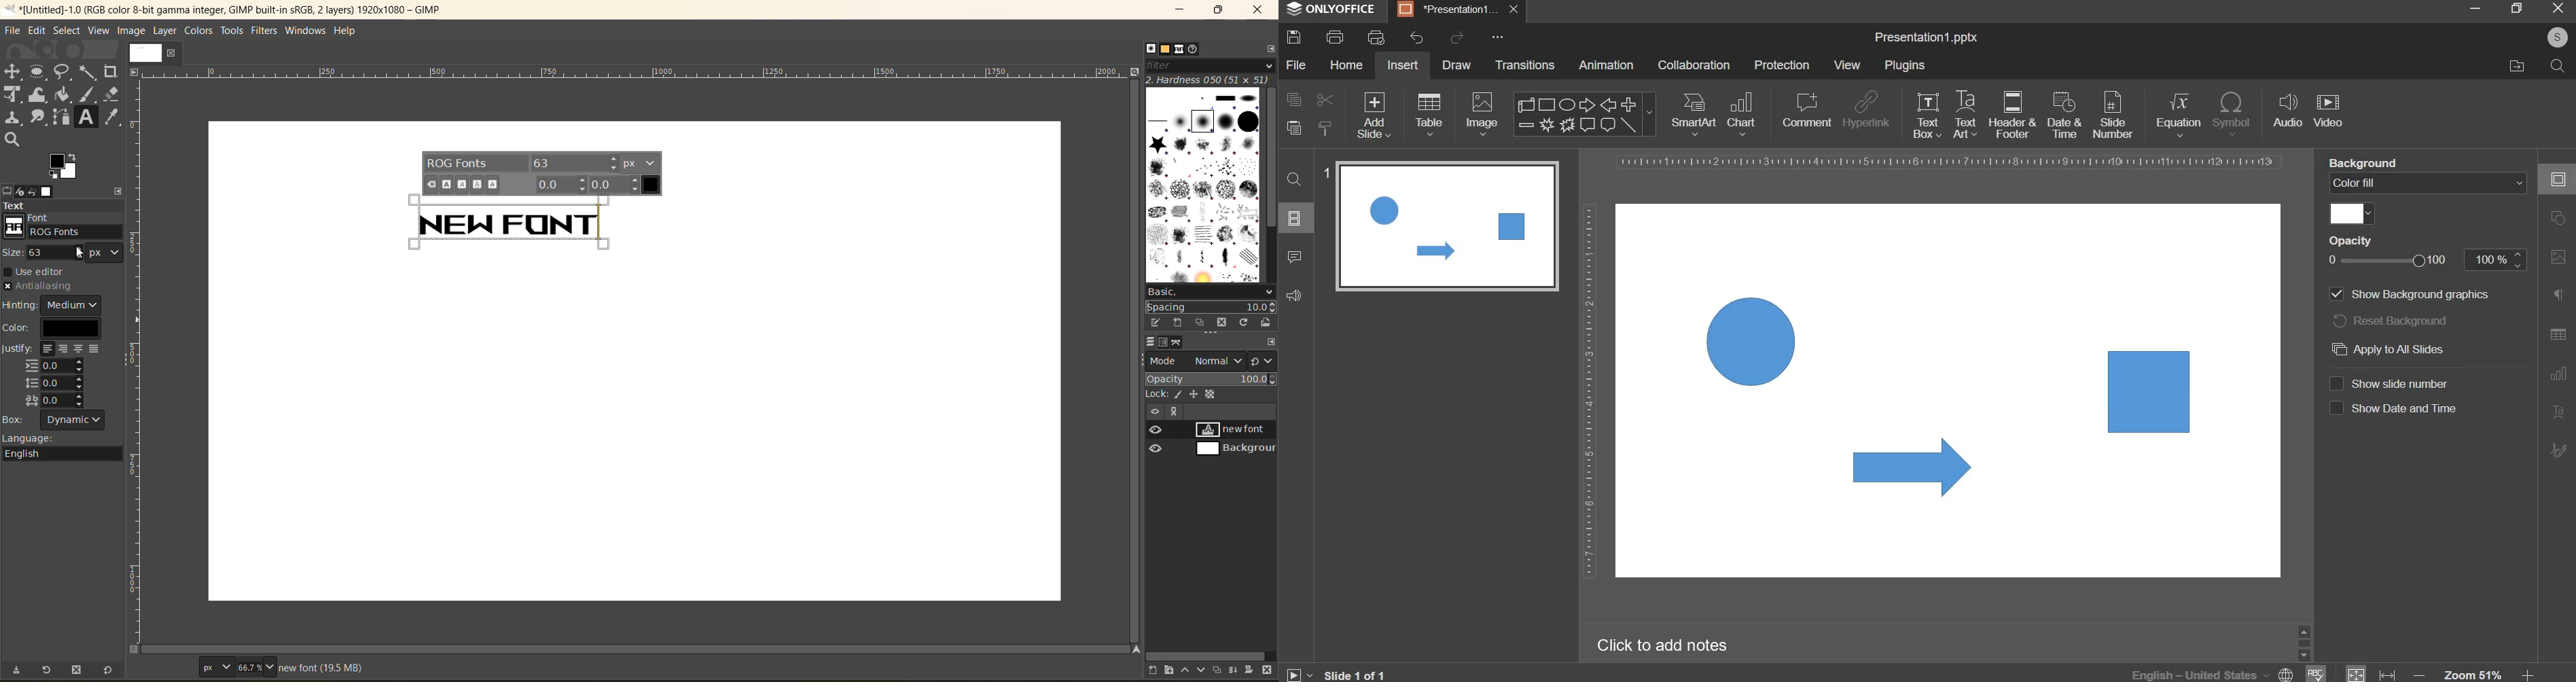 This screenshot has height=700, width=2576. What do you see at coordinates (1270, 159) in the screenshot?
I see `vertical scroll bar` at bounding box center [1270, 159].